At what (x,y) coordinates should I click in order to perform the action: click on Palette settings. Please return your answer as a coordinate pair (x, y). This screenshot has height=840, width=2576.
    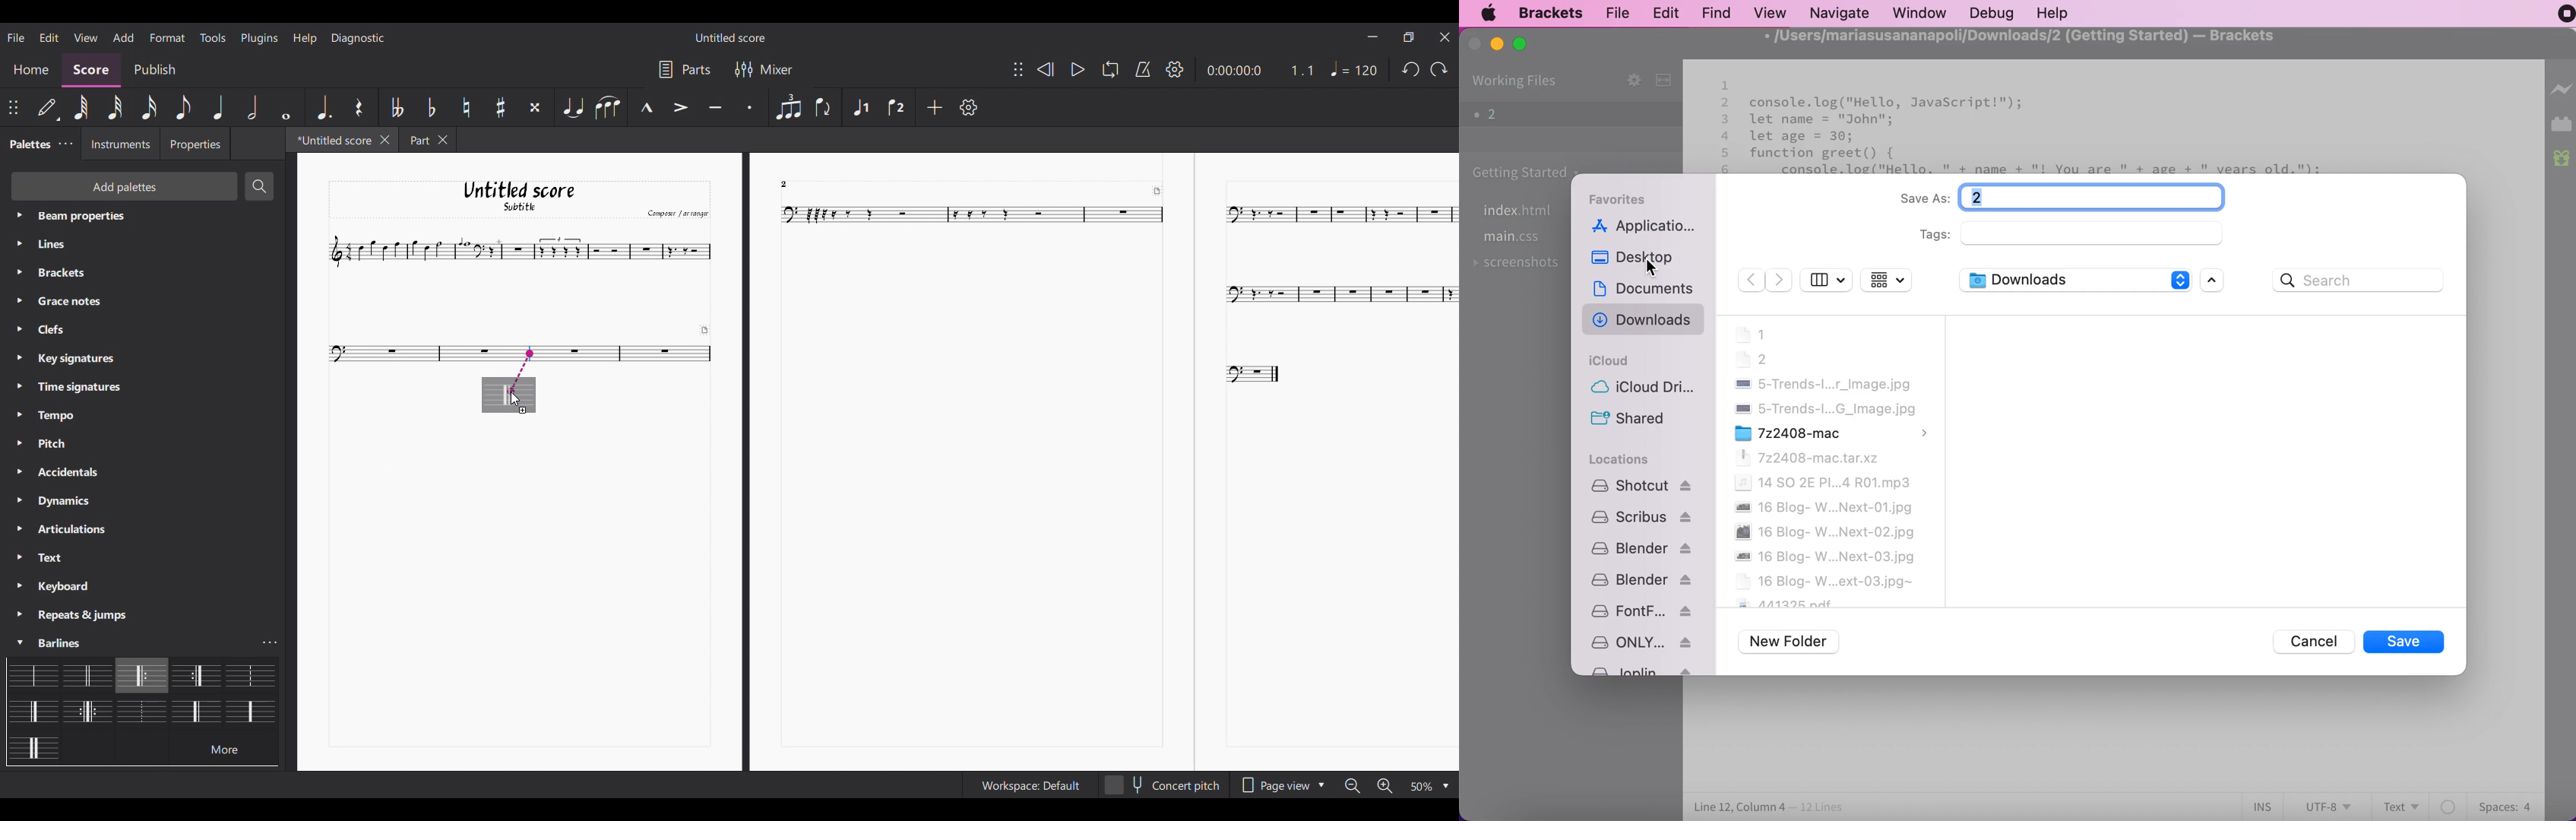
    Looking at the image, I should click on (82, 274).